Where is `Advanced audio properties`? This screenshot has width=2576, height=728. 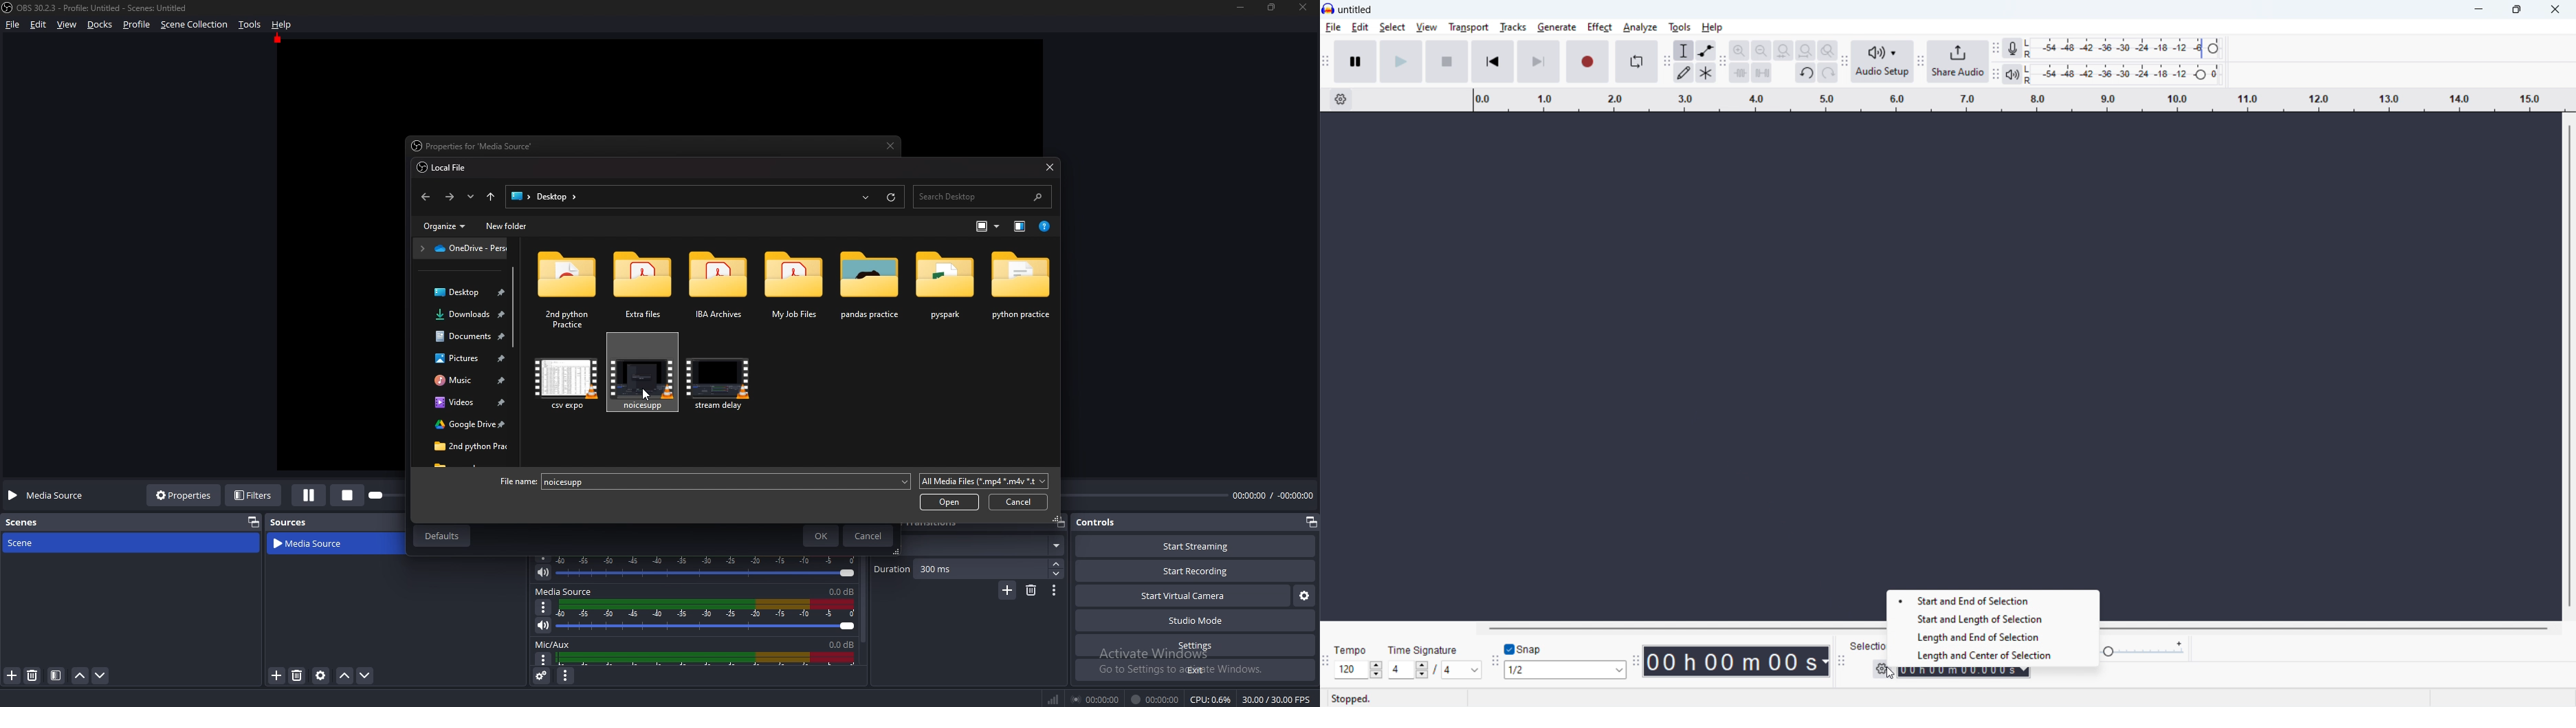 Advanced audio properties is located at coordinates (543, 675).